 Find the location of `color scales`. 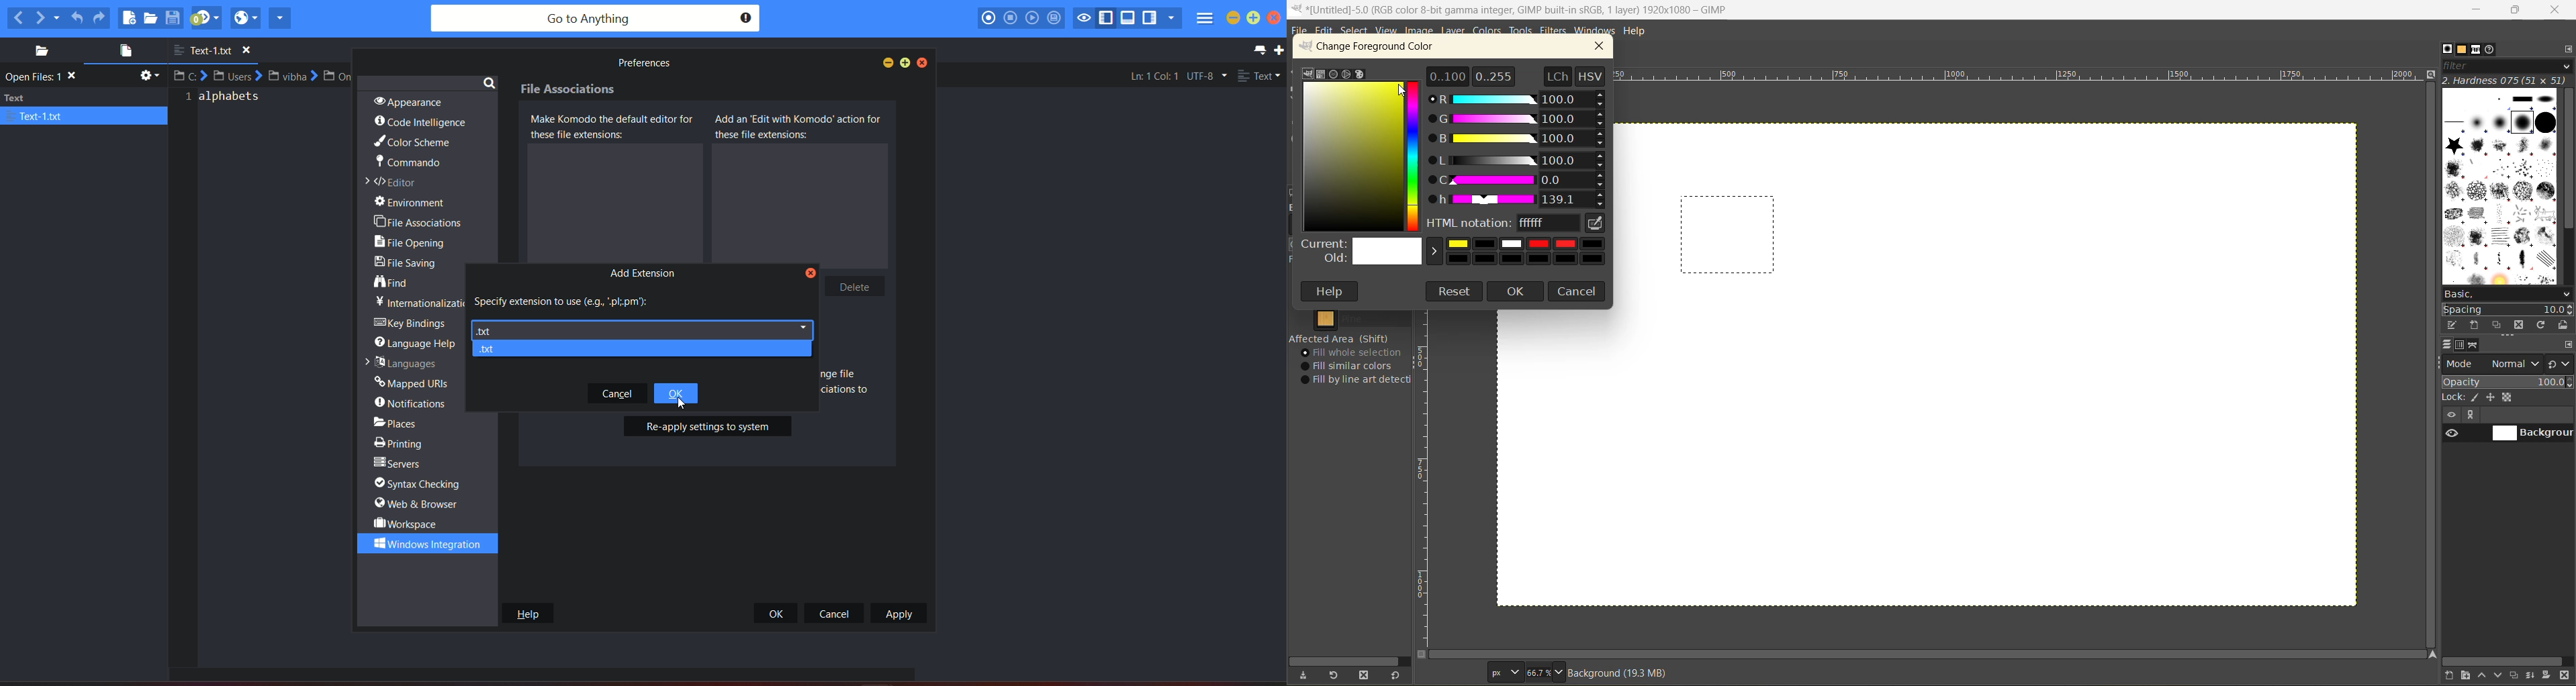

color scales is located at coordinates (1520, 150).